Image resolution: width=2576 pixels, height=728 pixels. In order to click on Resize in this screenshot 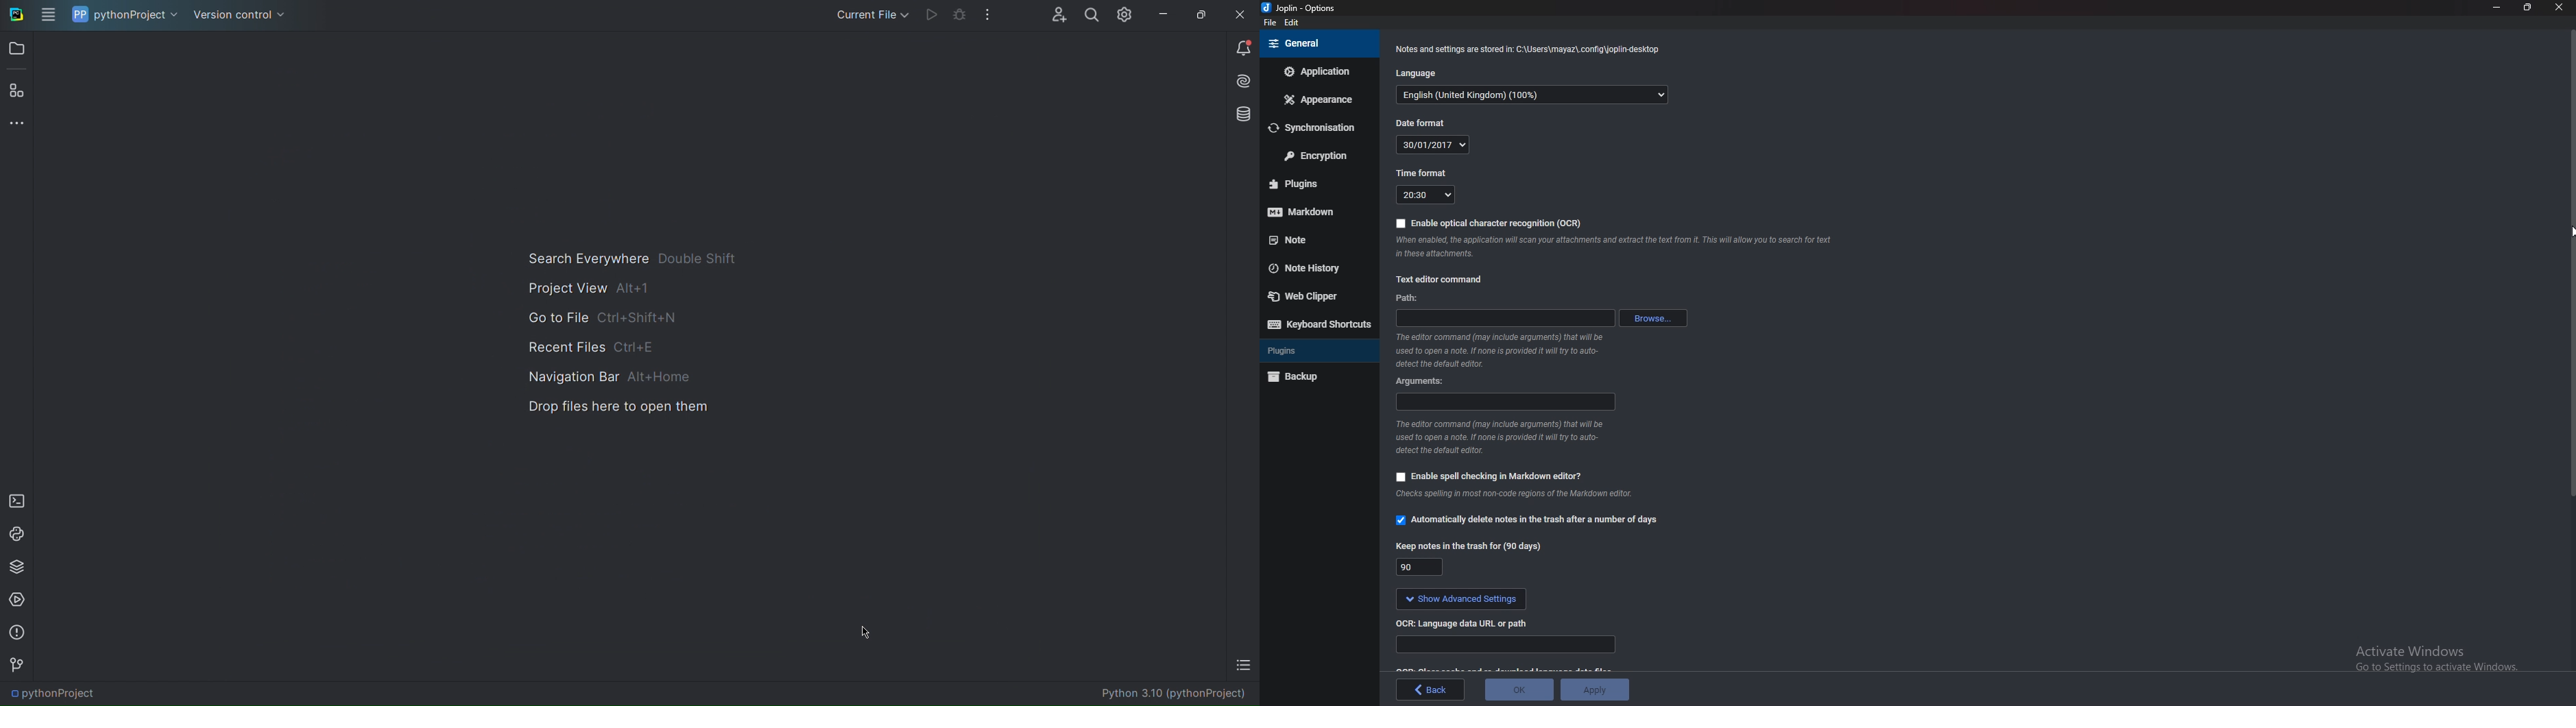, I will do `click(2527, 8)`.